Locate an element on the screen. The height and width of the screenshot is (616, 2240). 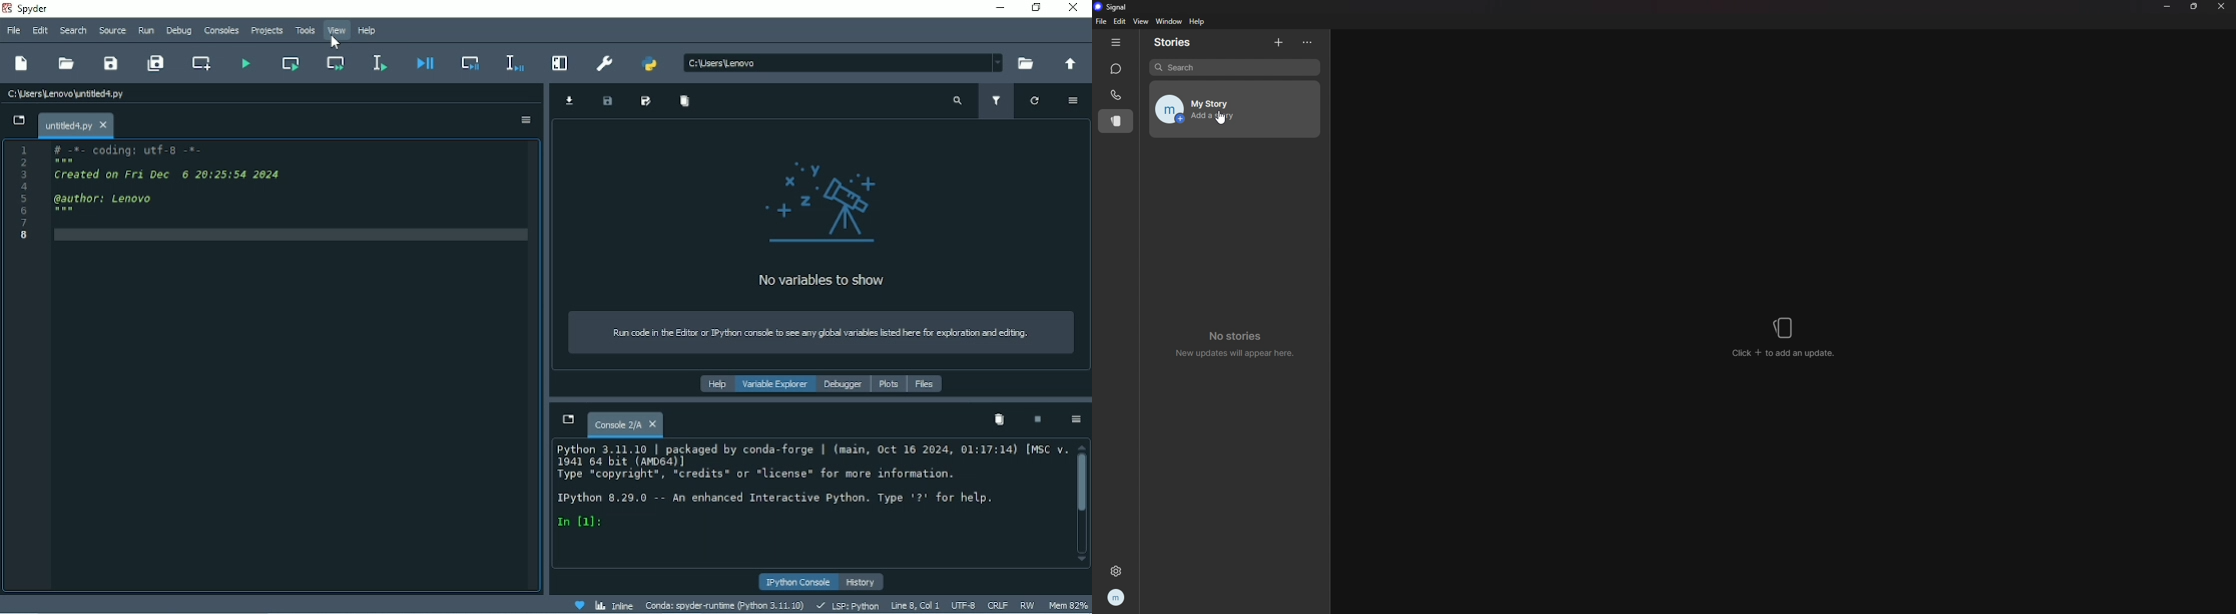
Vertical scrollbar is located at coordinates (1082, 486).